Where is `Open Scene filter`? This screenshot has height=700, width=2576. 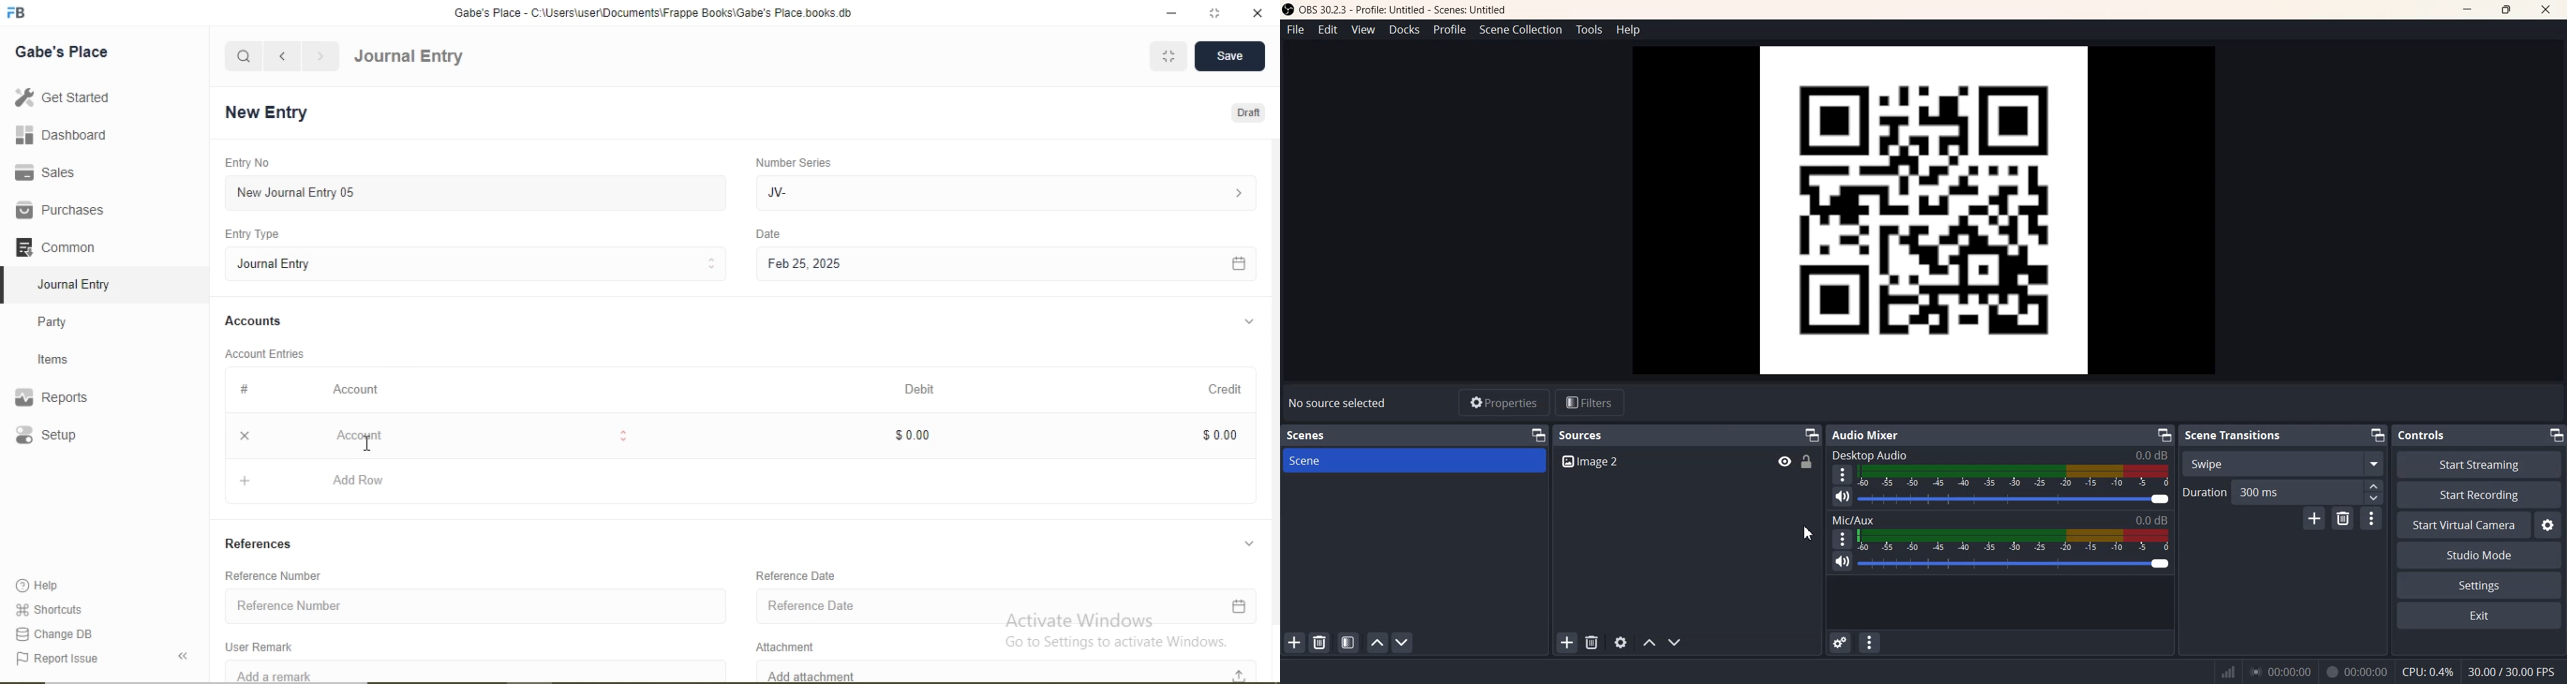 Open Scene filter is located at coordinates (1346, 643).